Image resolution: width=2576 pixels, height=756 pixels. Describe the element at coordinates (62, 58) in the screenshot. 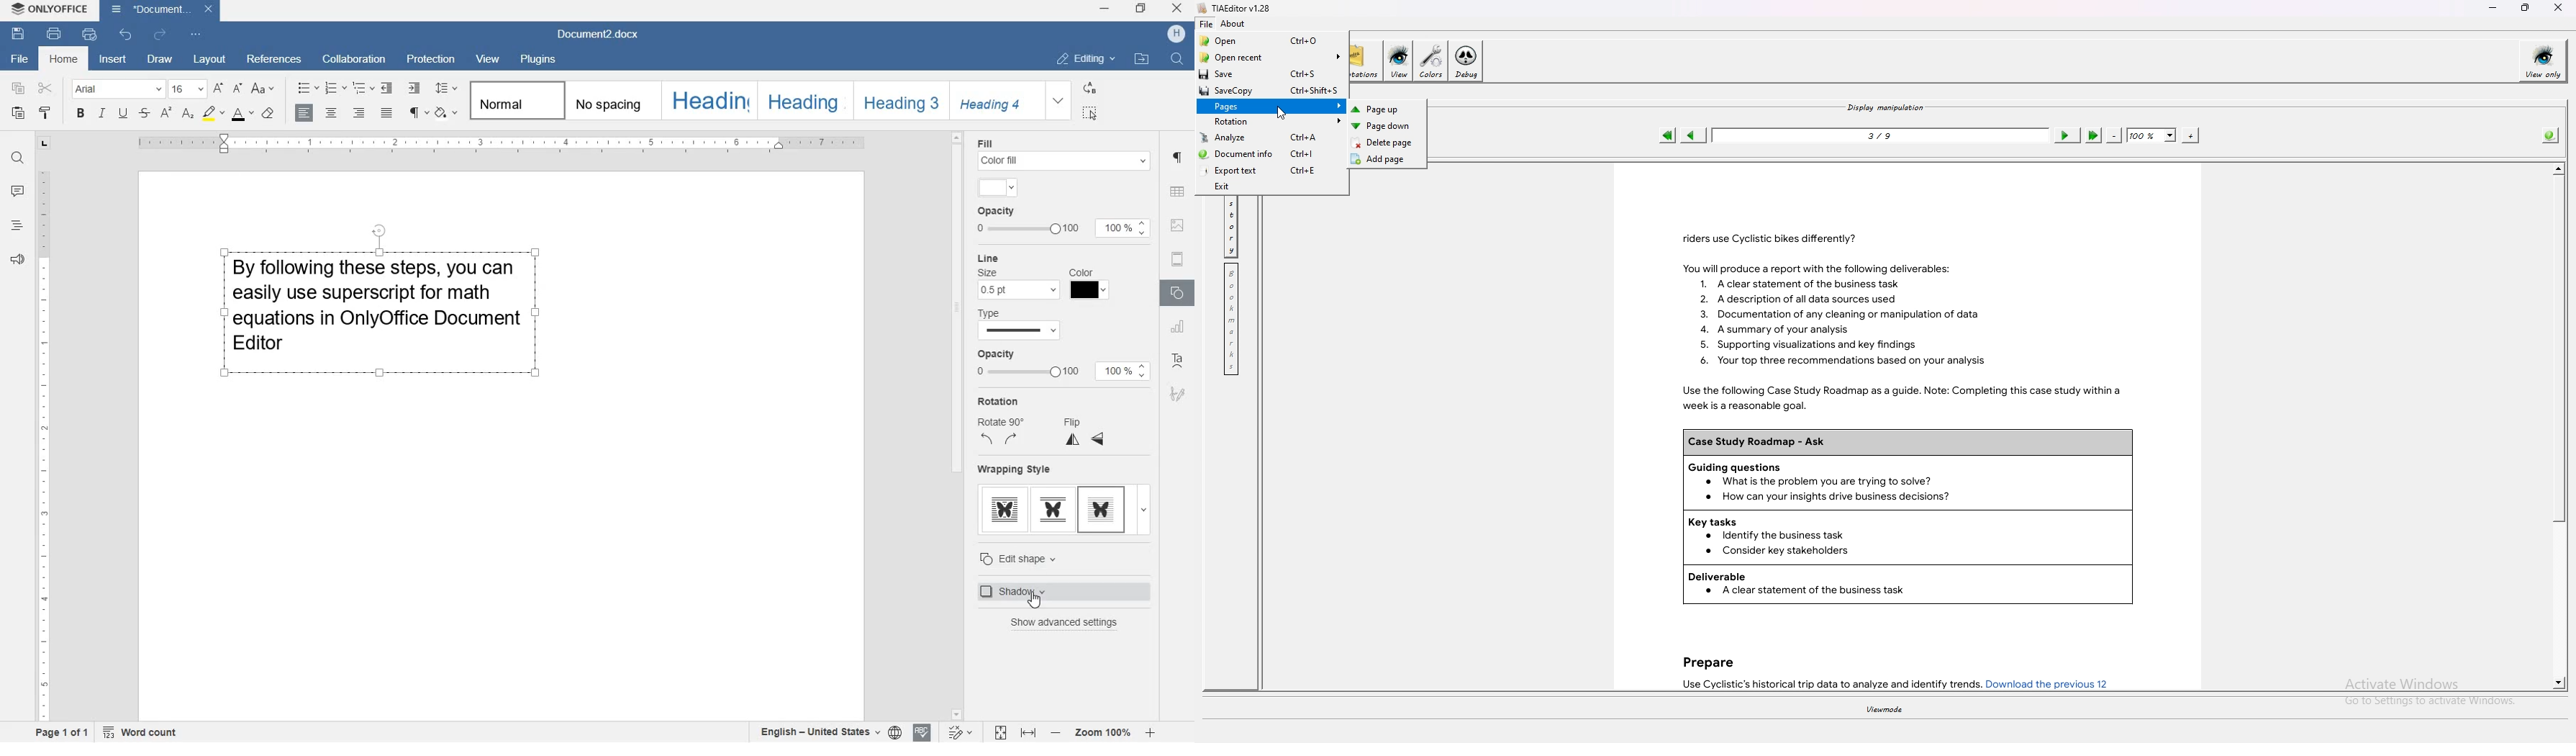

I see `home` at that location.